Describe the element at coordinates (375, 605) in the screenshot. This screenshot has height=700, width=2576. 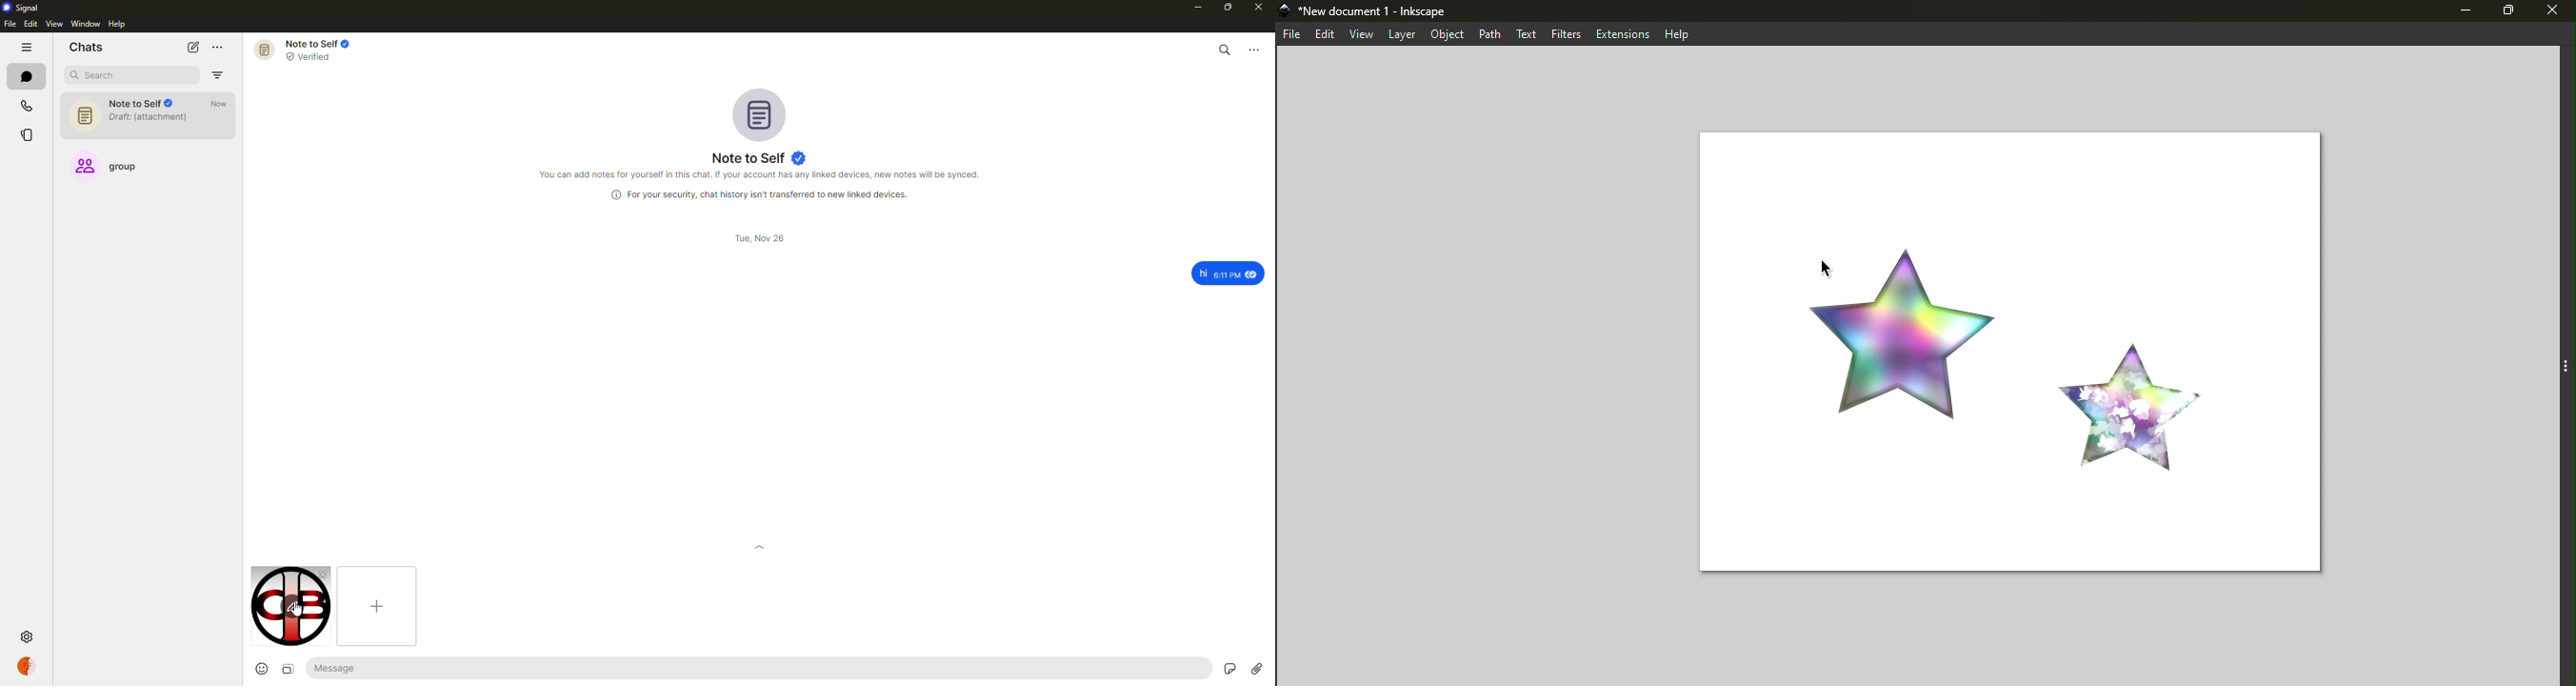
I see `add` at that location.